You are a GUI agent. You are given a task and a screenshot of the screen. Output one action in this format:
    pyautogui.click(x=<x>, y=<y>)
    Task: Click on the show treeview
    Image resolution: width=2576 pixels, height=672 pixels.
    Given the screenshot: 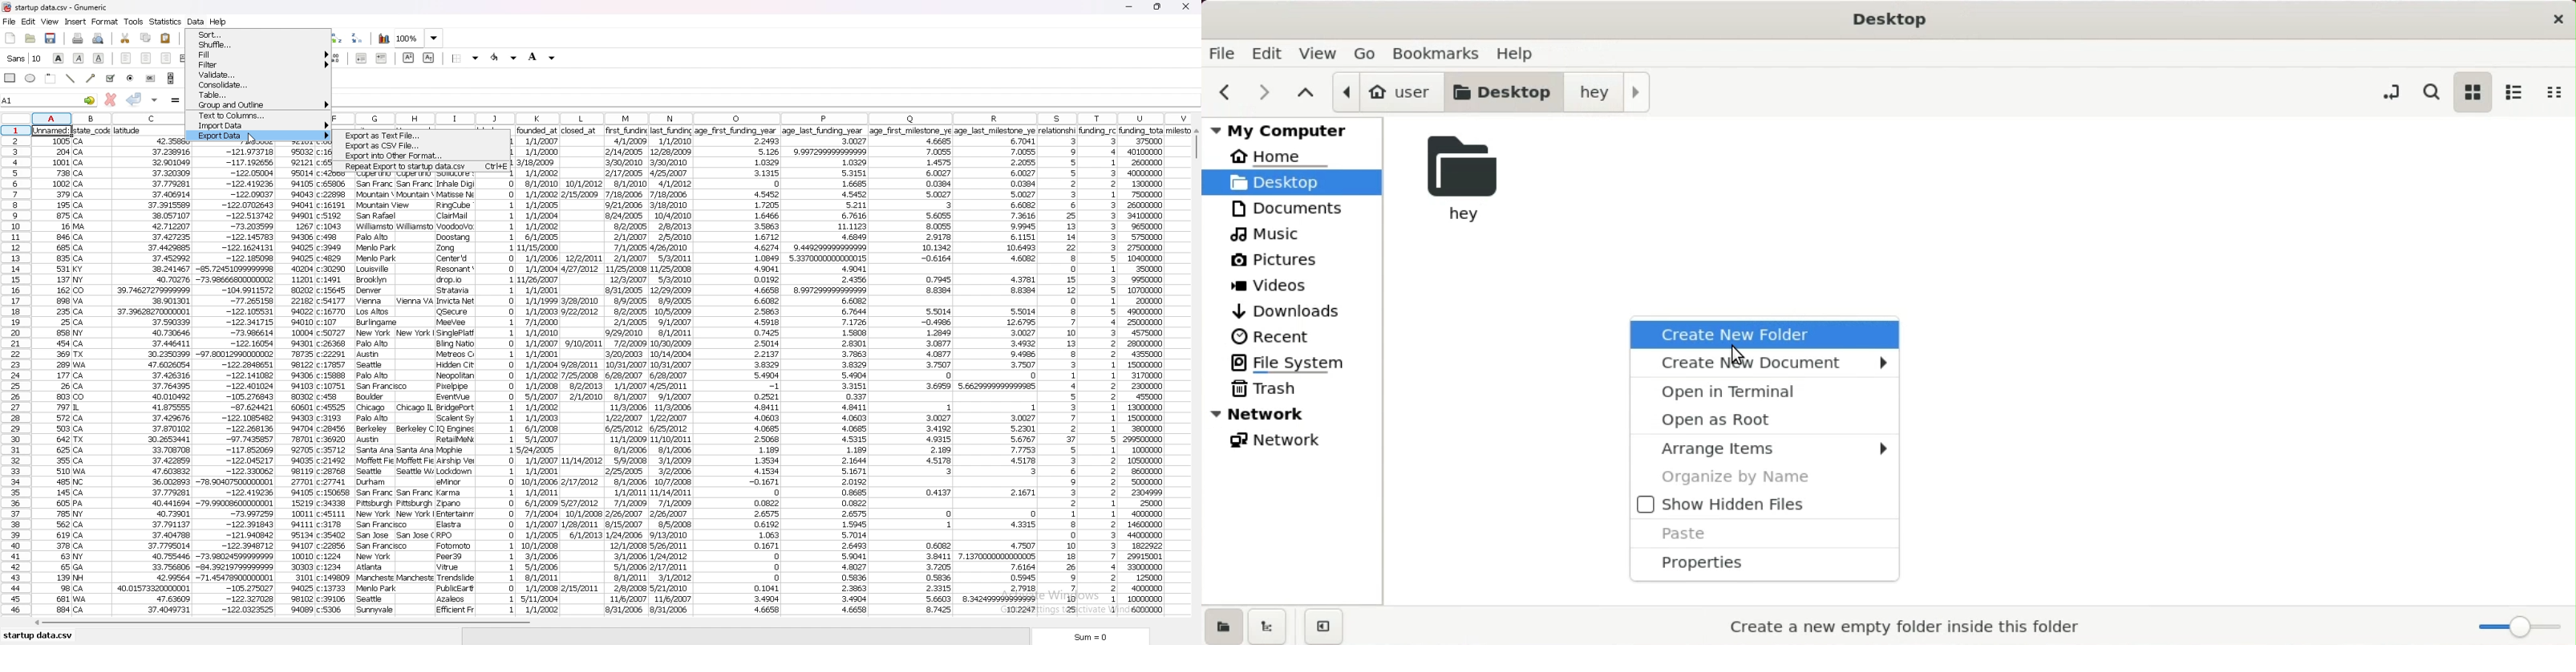 What is the action you would take?
    pyautogui.click(x=1266, y=627)
    